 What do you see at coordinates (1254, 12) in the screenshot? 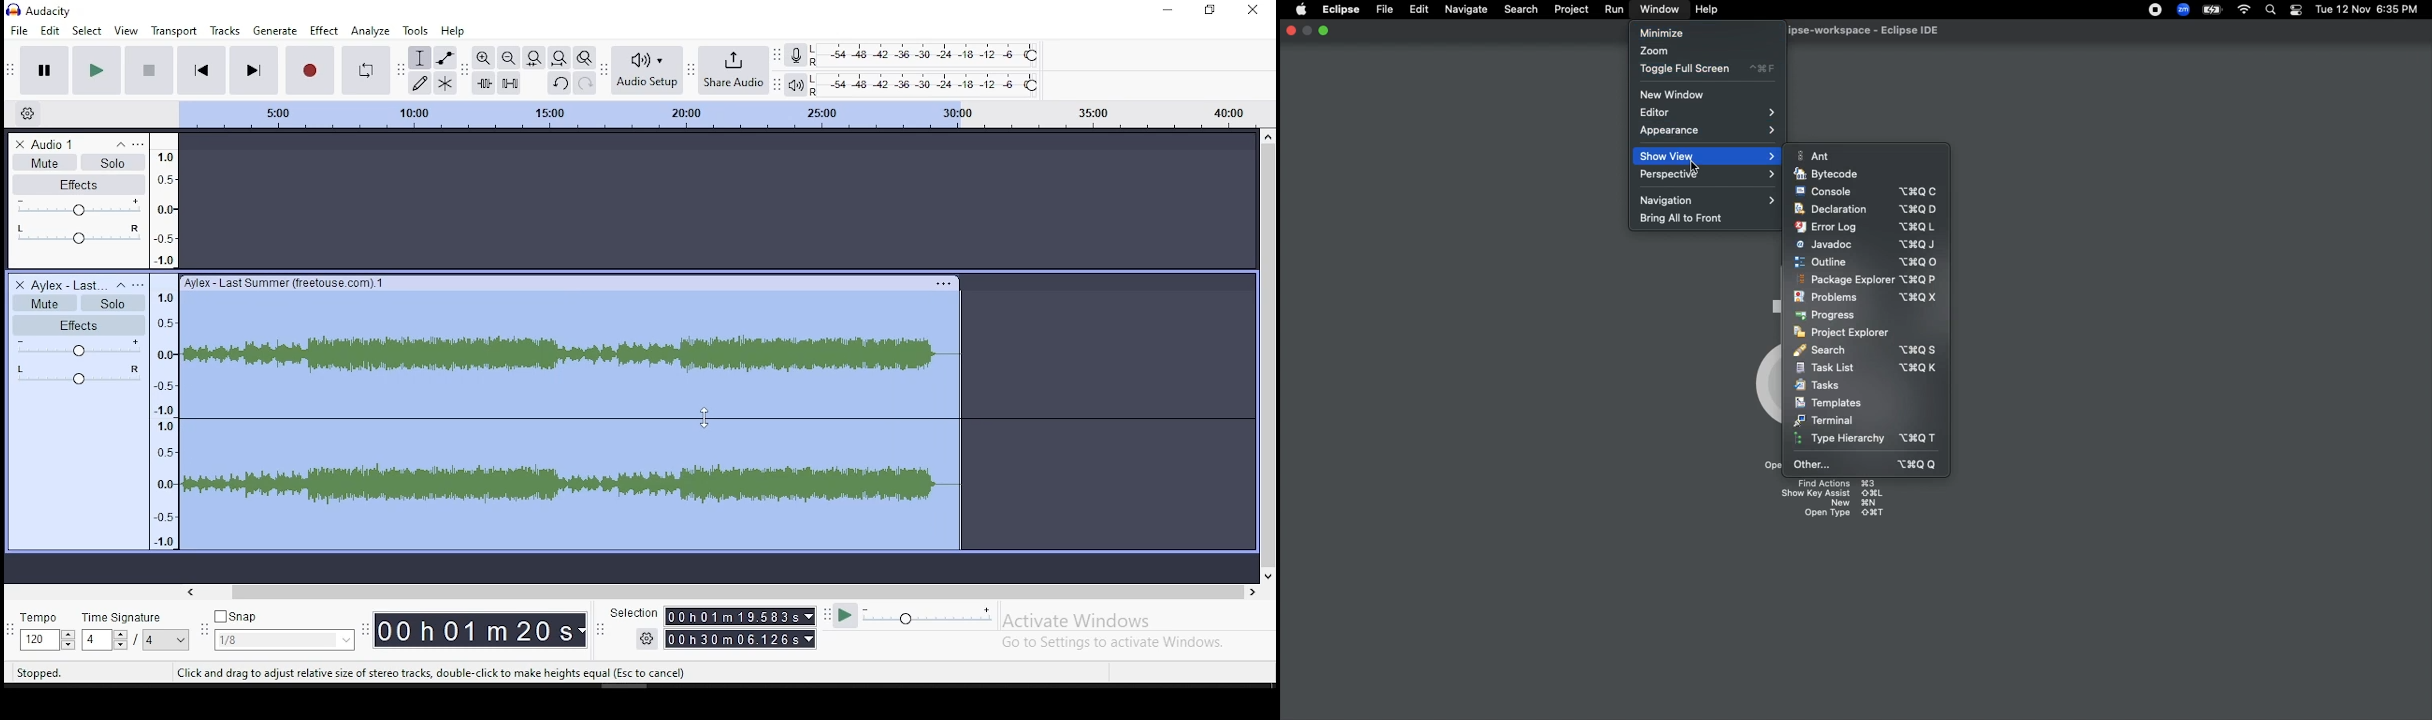
I see `close window` at bounding box center [1254, 12].